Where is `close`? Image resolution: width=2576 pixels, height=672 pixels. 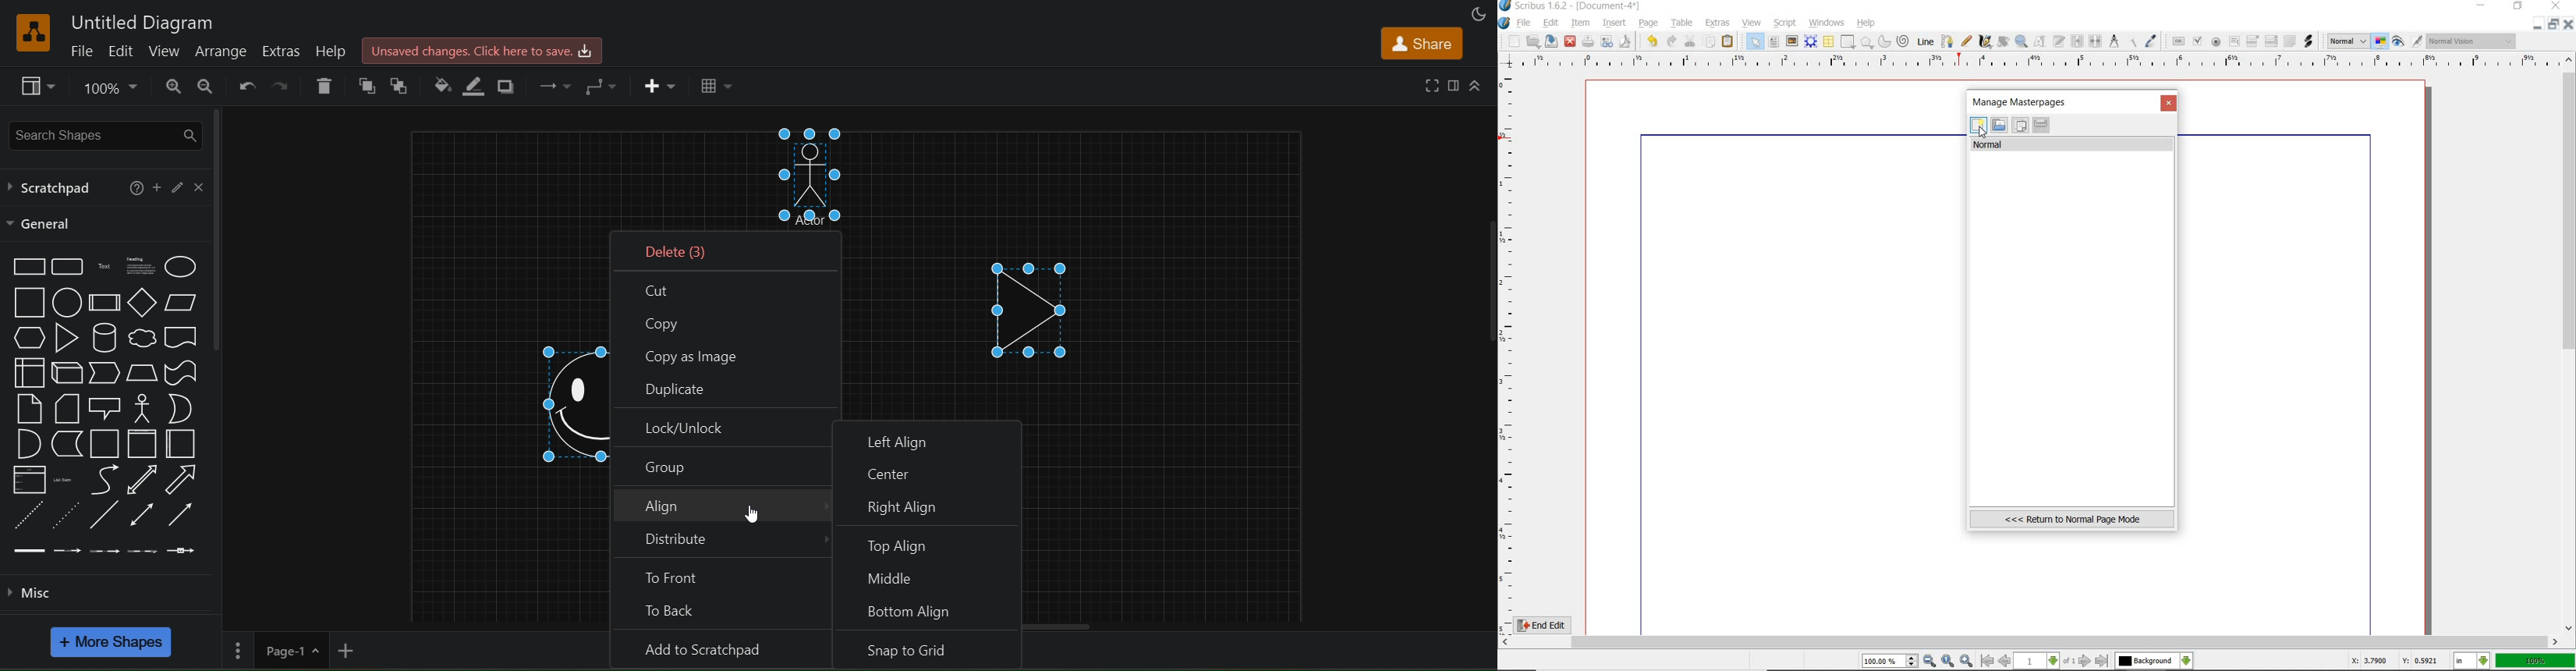 close is located at coordinates (1570, 40).